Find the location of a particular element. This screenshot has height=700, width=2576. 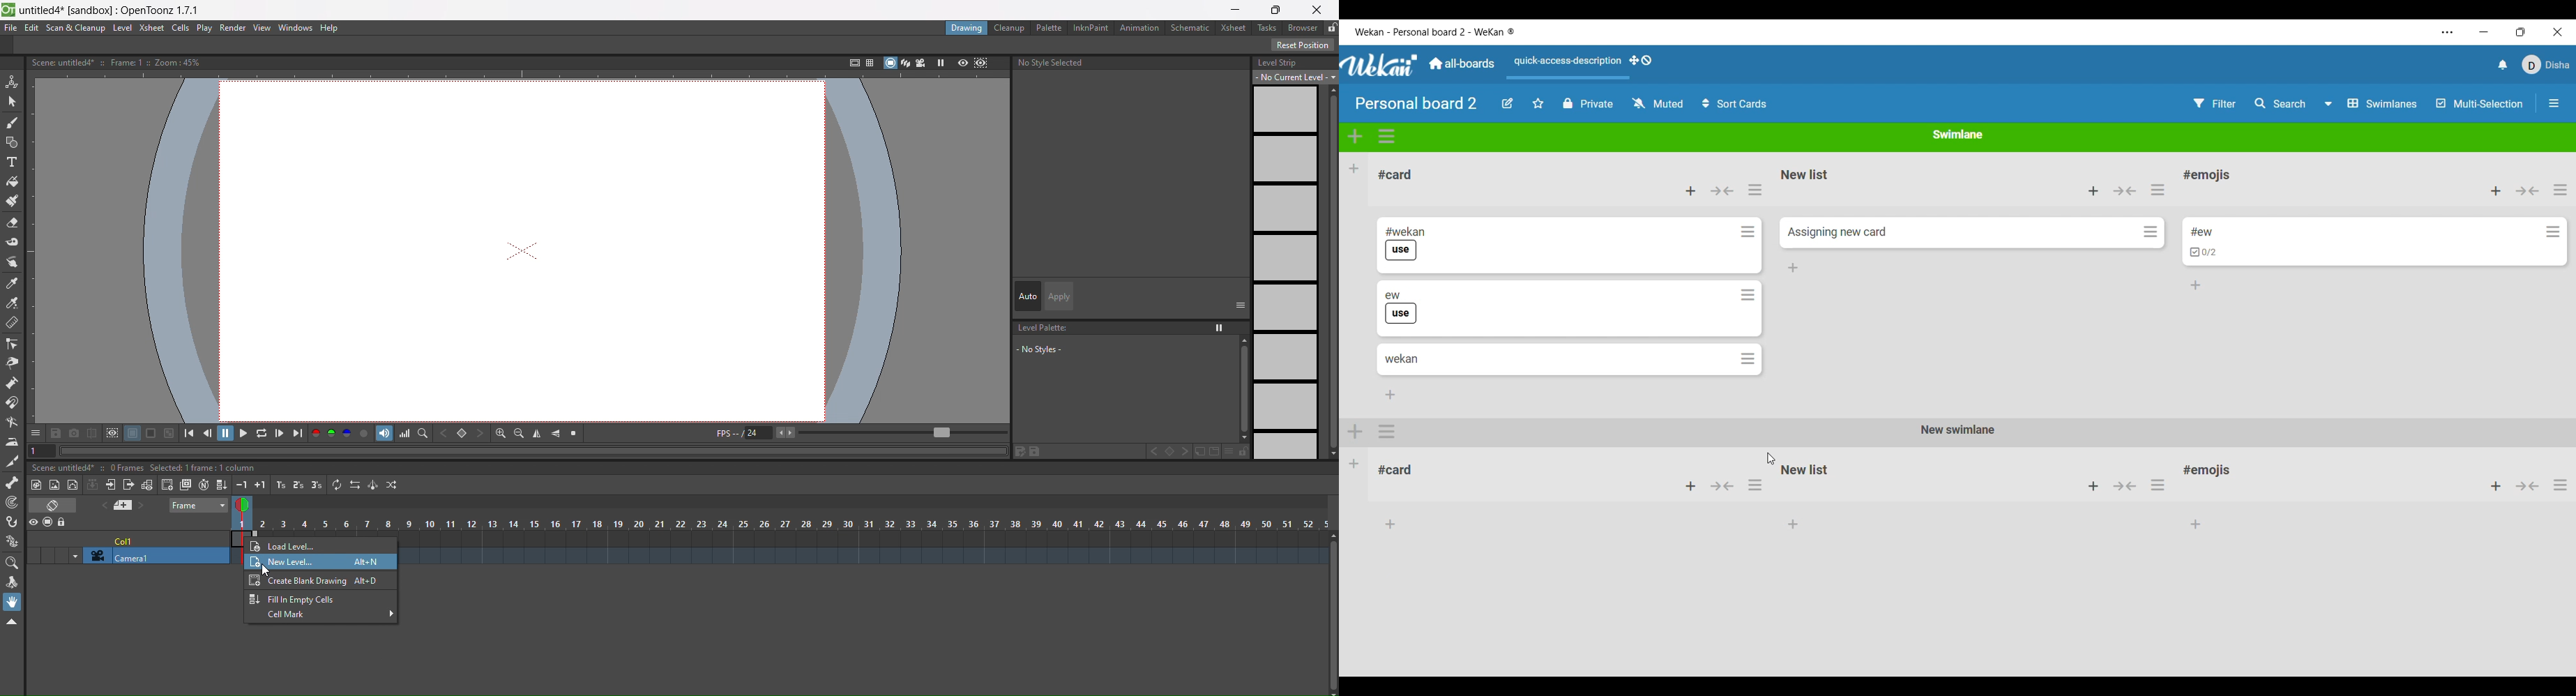

Add card to bottom of list is located at coordinates (2196, 285).